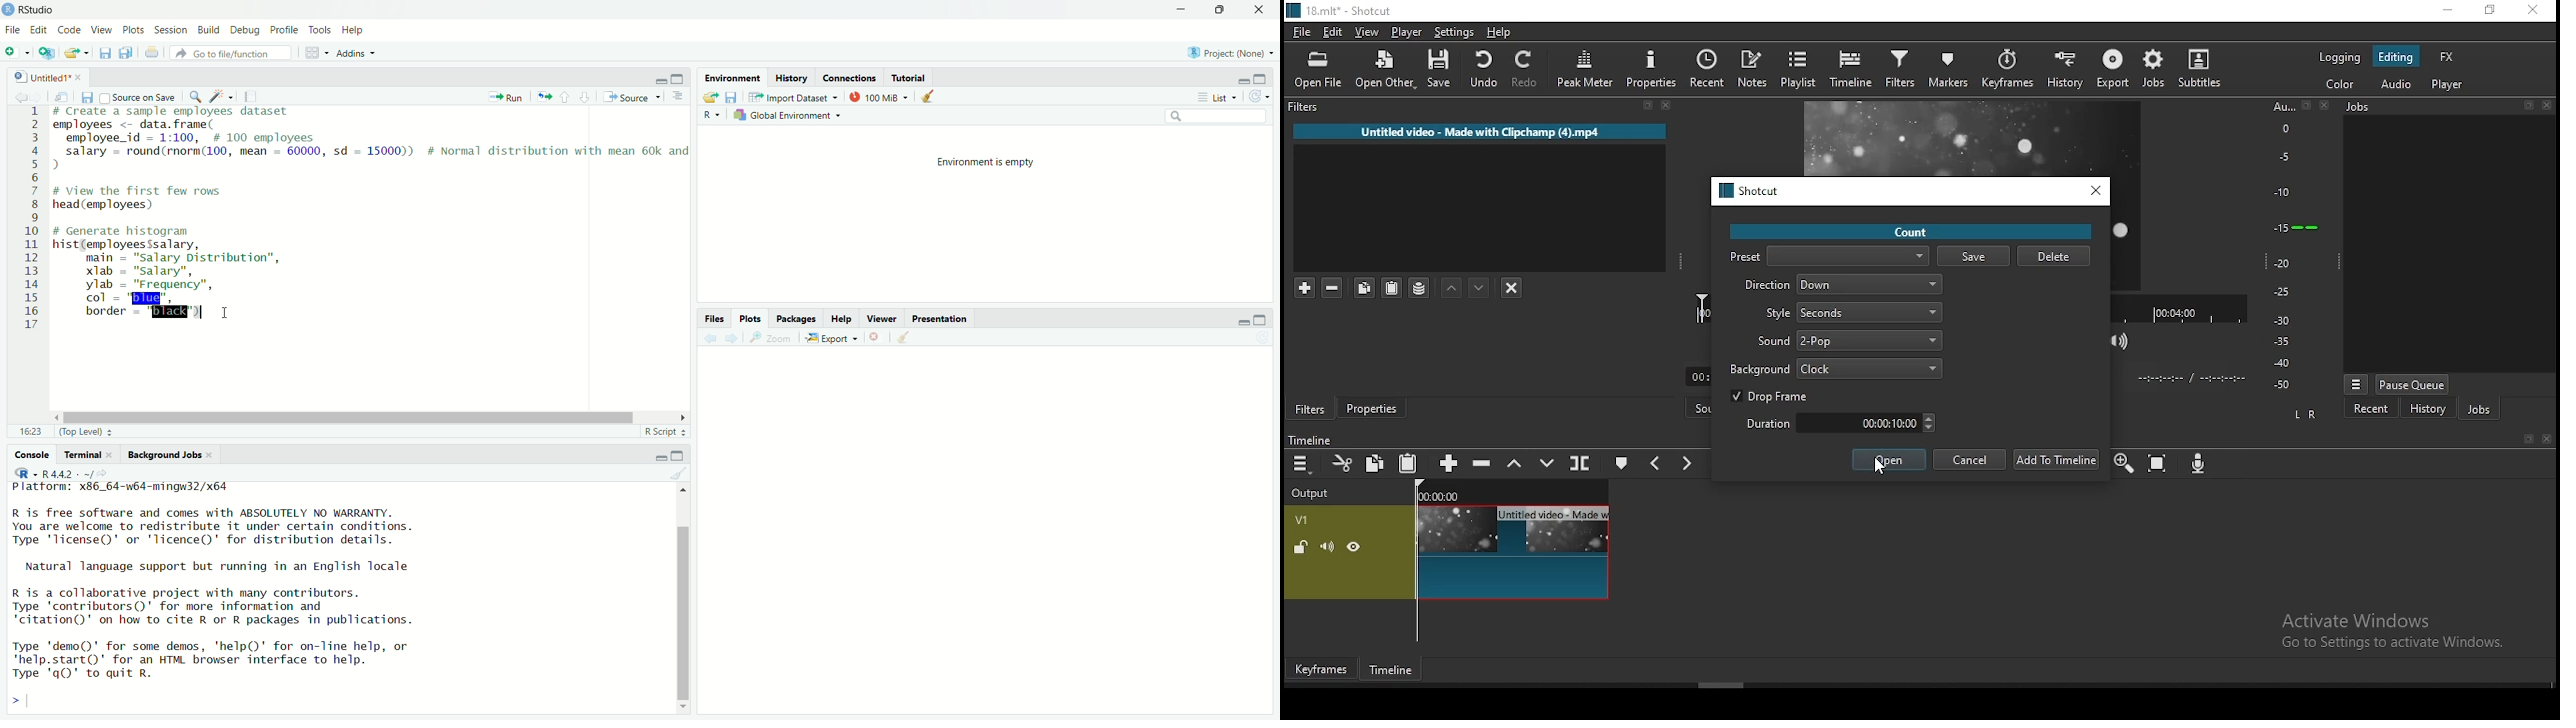 This screenshot has width=2576, height=728. What do you see at coordinates (127, 53) in the screenshot?
I see `duplicate` at bounding box center [127, 53].